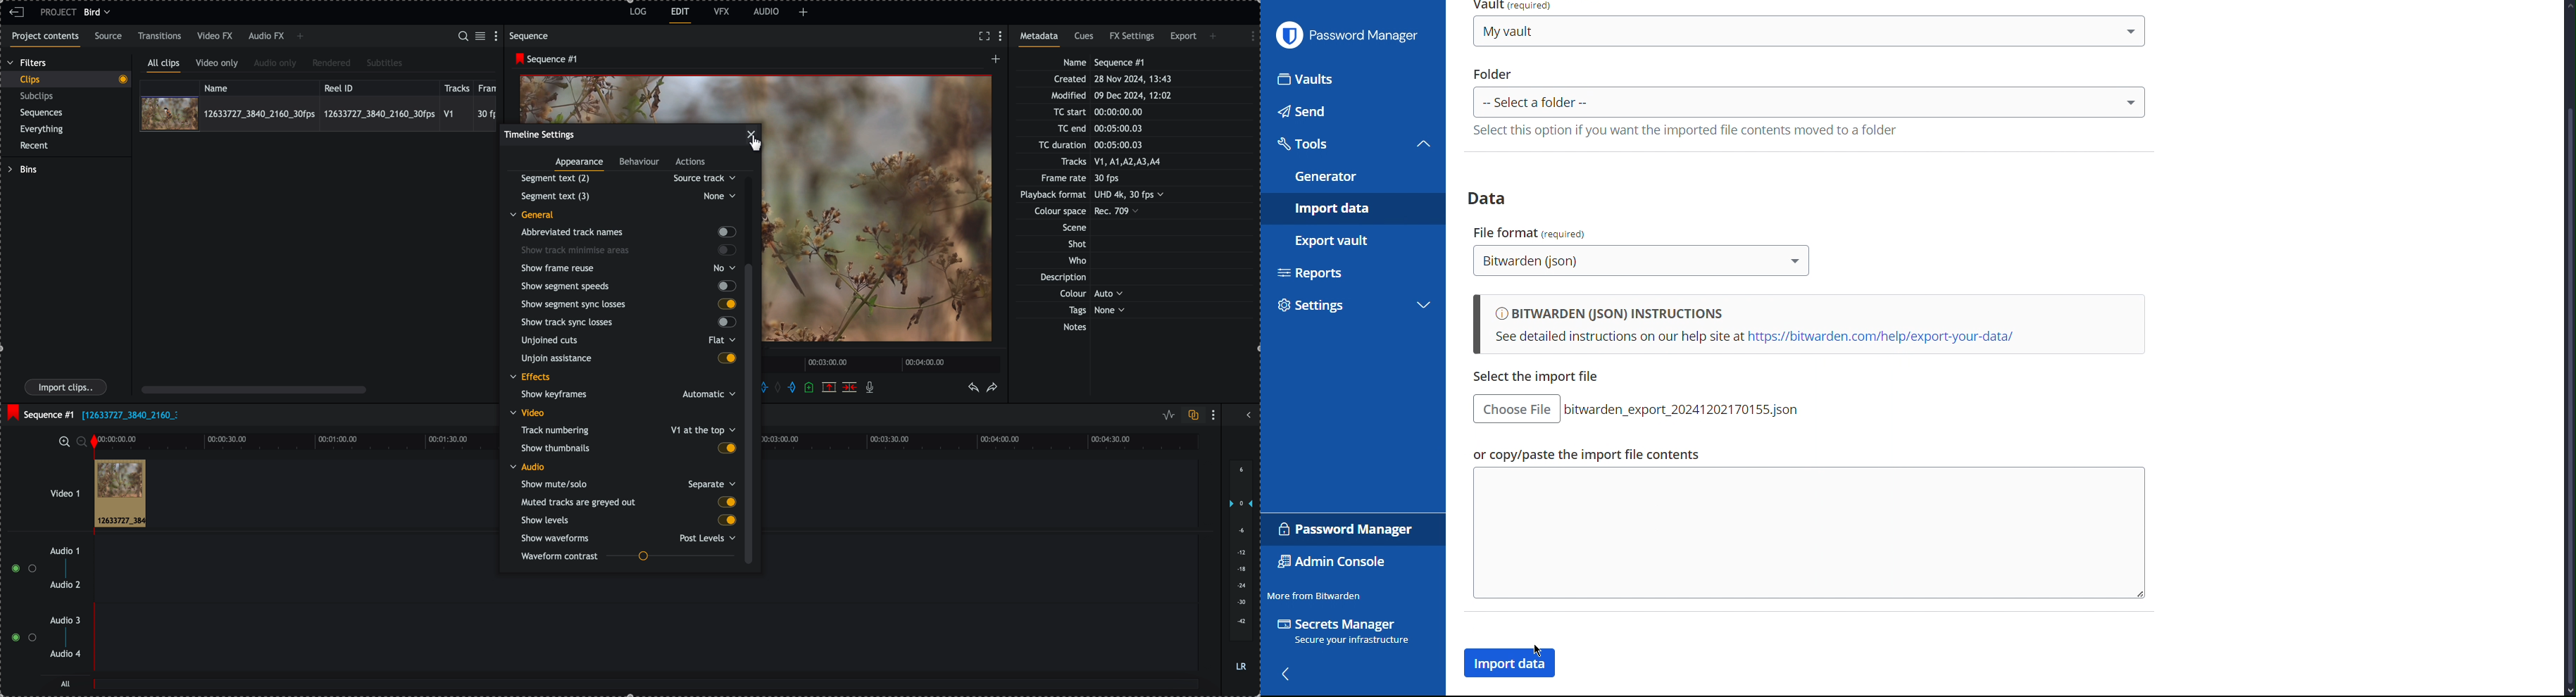 Image resolution: width=2576 pixels, height=700 pixels. I want to click on Bitwarden (json), so click(1642, 262).